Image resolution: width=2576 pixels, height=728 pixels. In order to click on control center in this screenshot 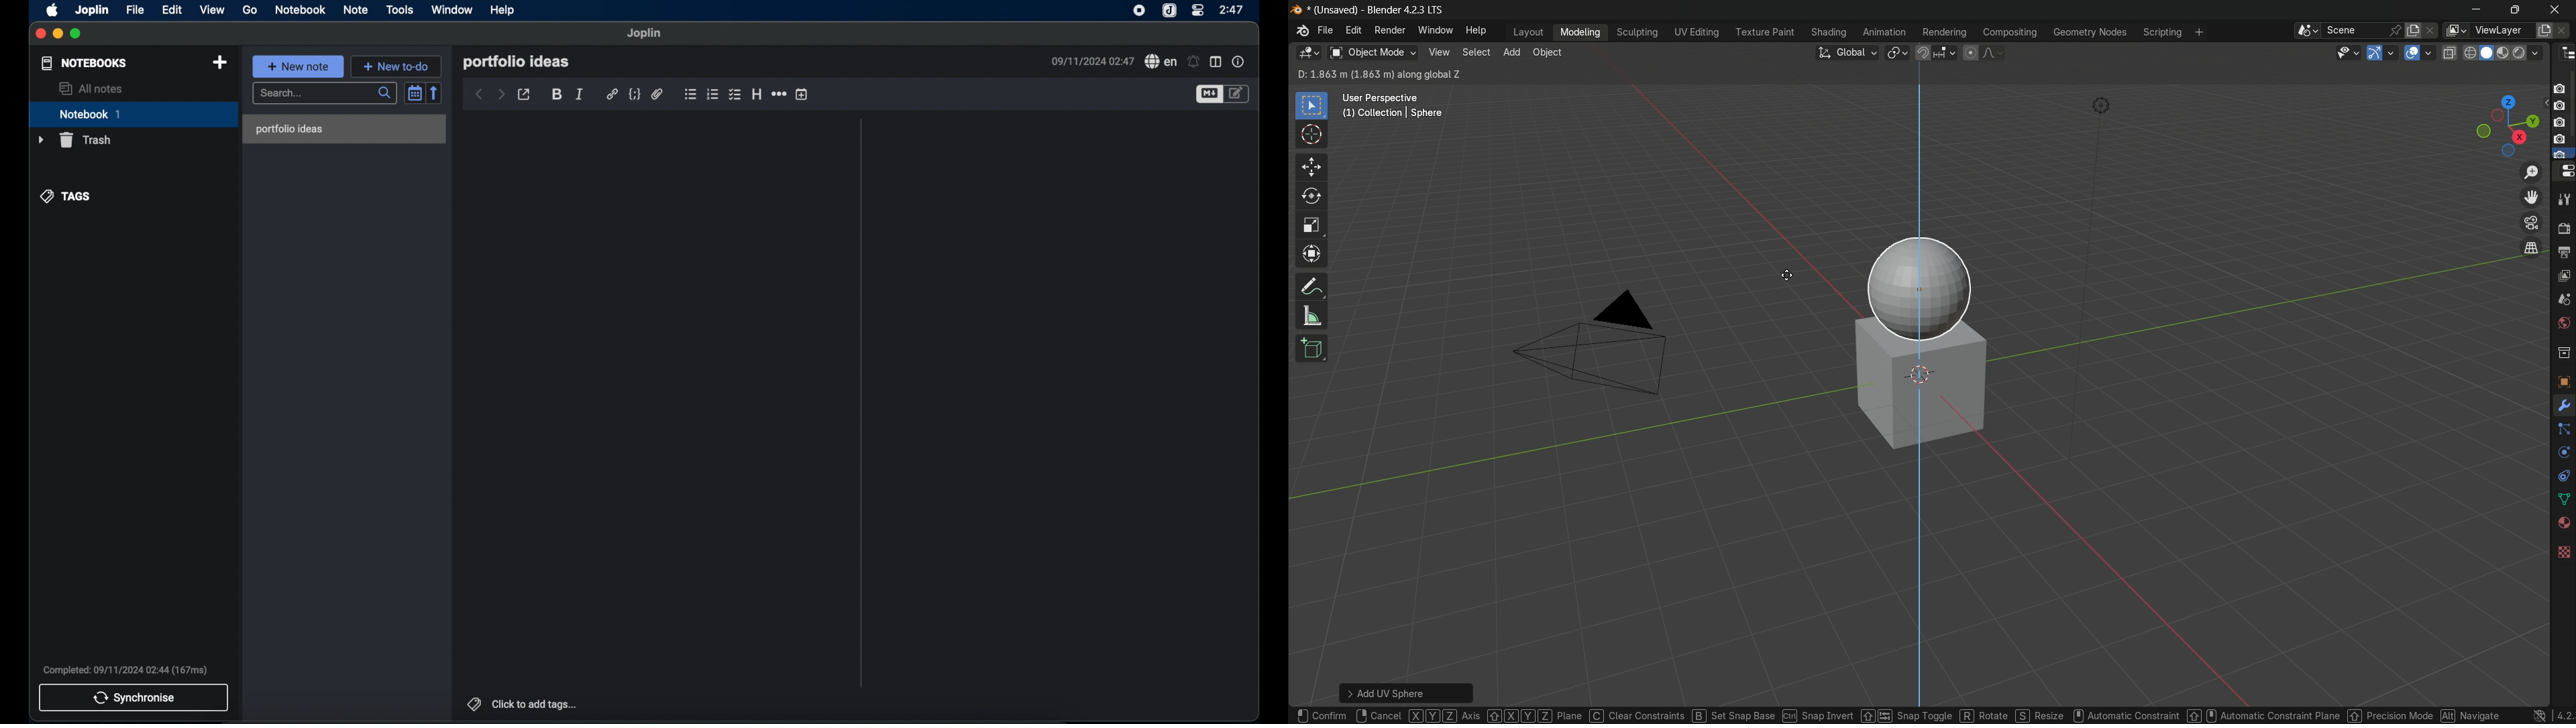, I will do `click(1199, 10)`.